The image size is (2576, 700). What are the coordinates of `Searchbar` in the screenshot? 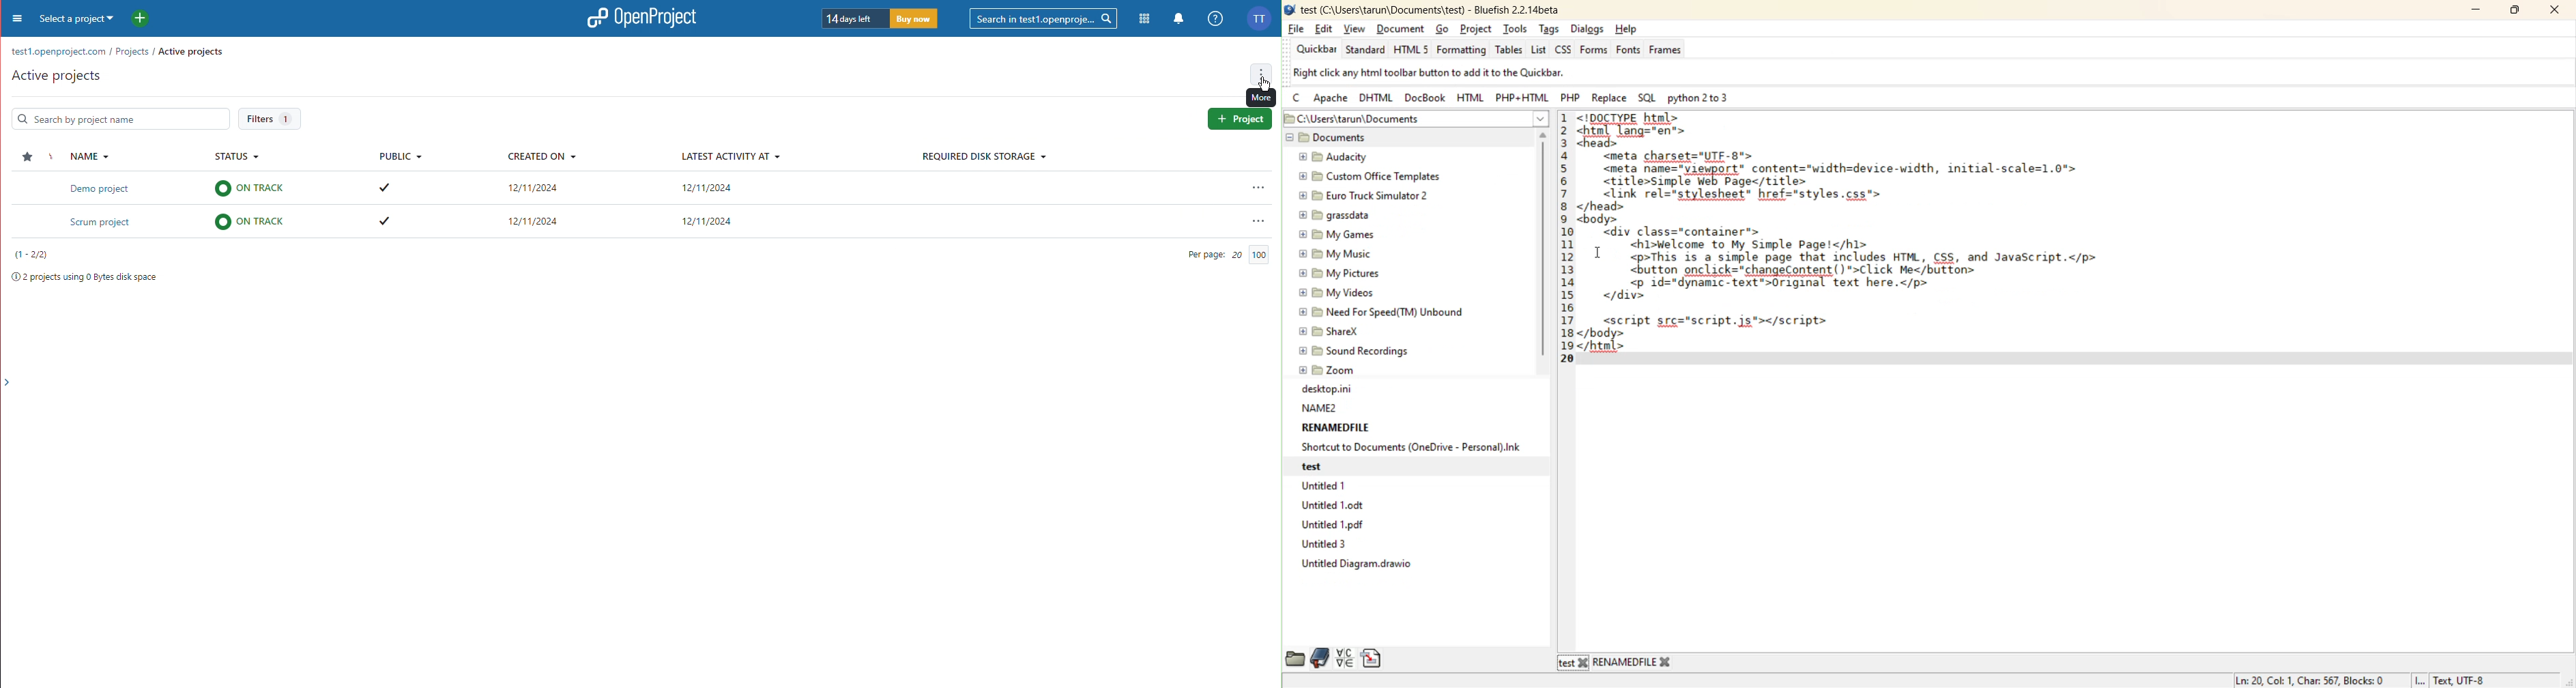 It's located at (1039, 18).